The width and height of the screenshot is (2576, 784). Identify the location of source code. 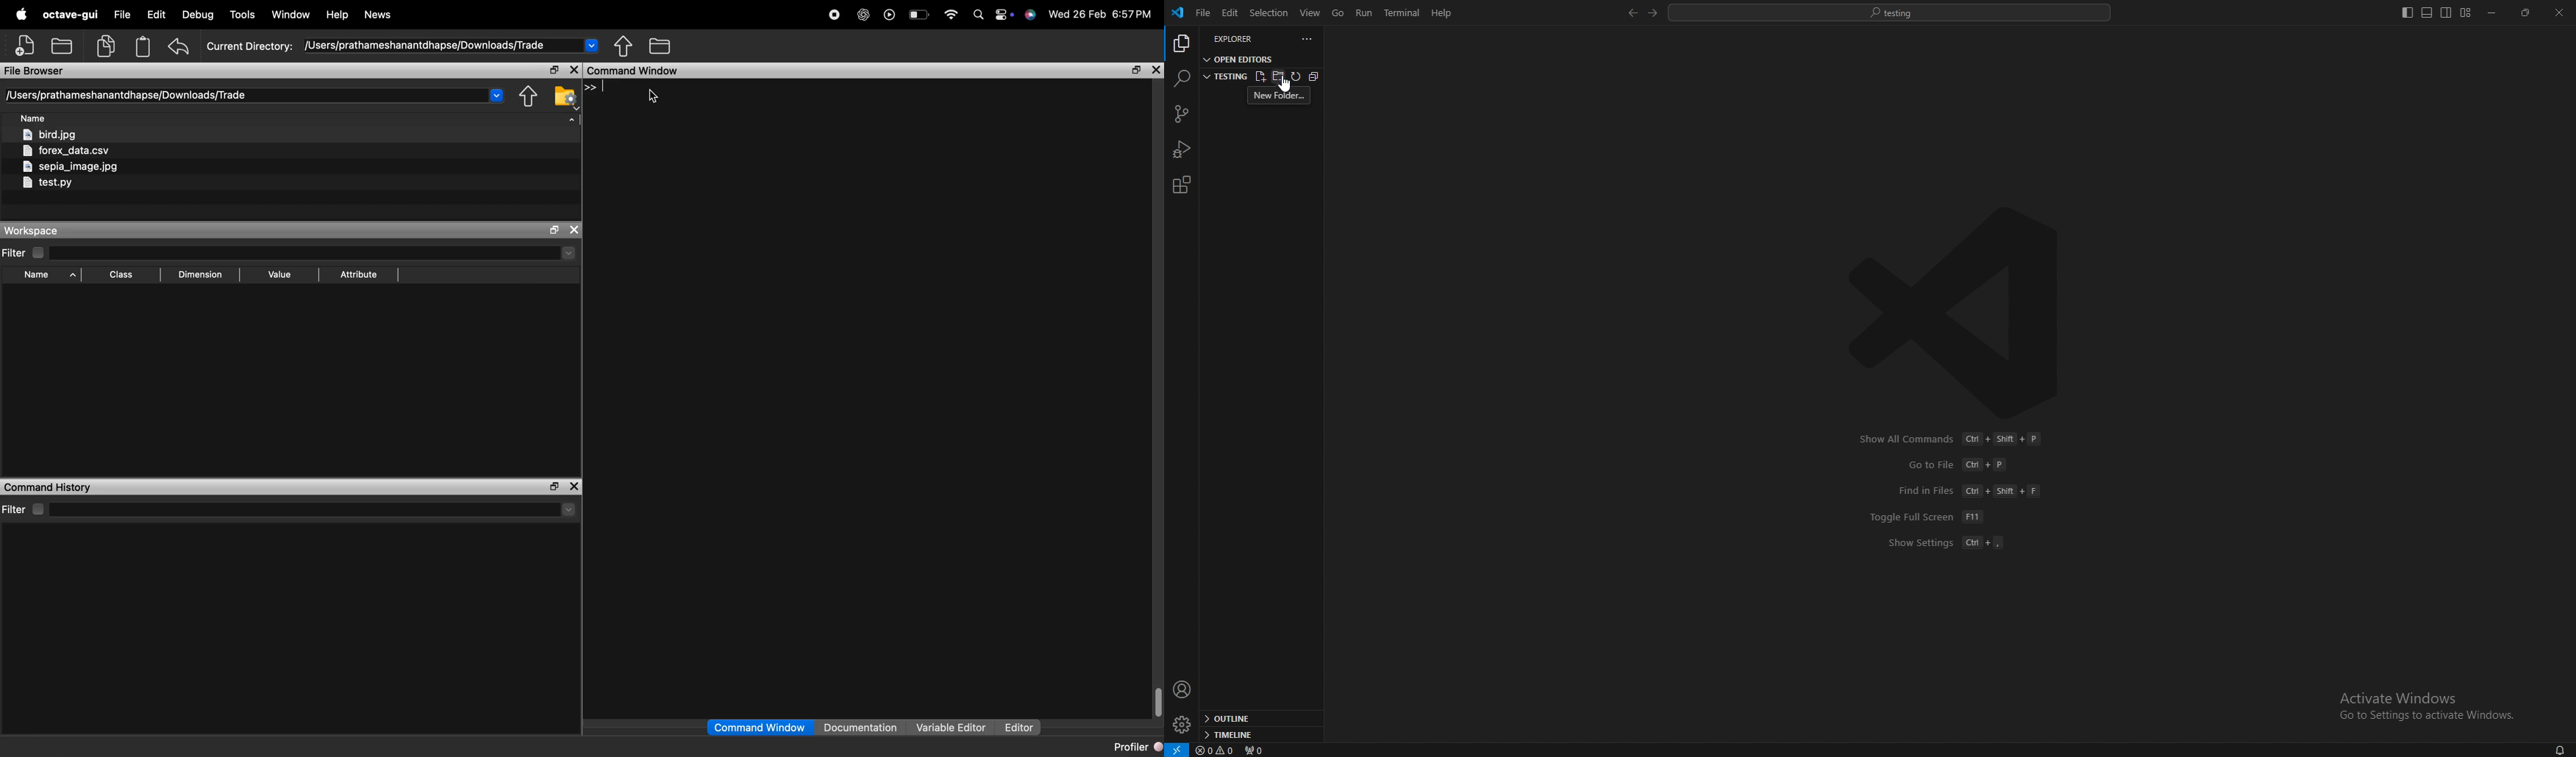
(1180, 115).